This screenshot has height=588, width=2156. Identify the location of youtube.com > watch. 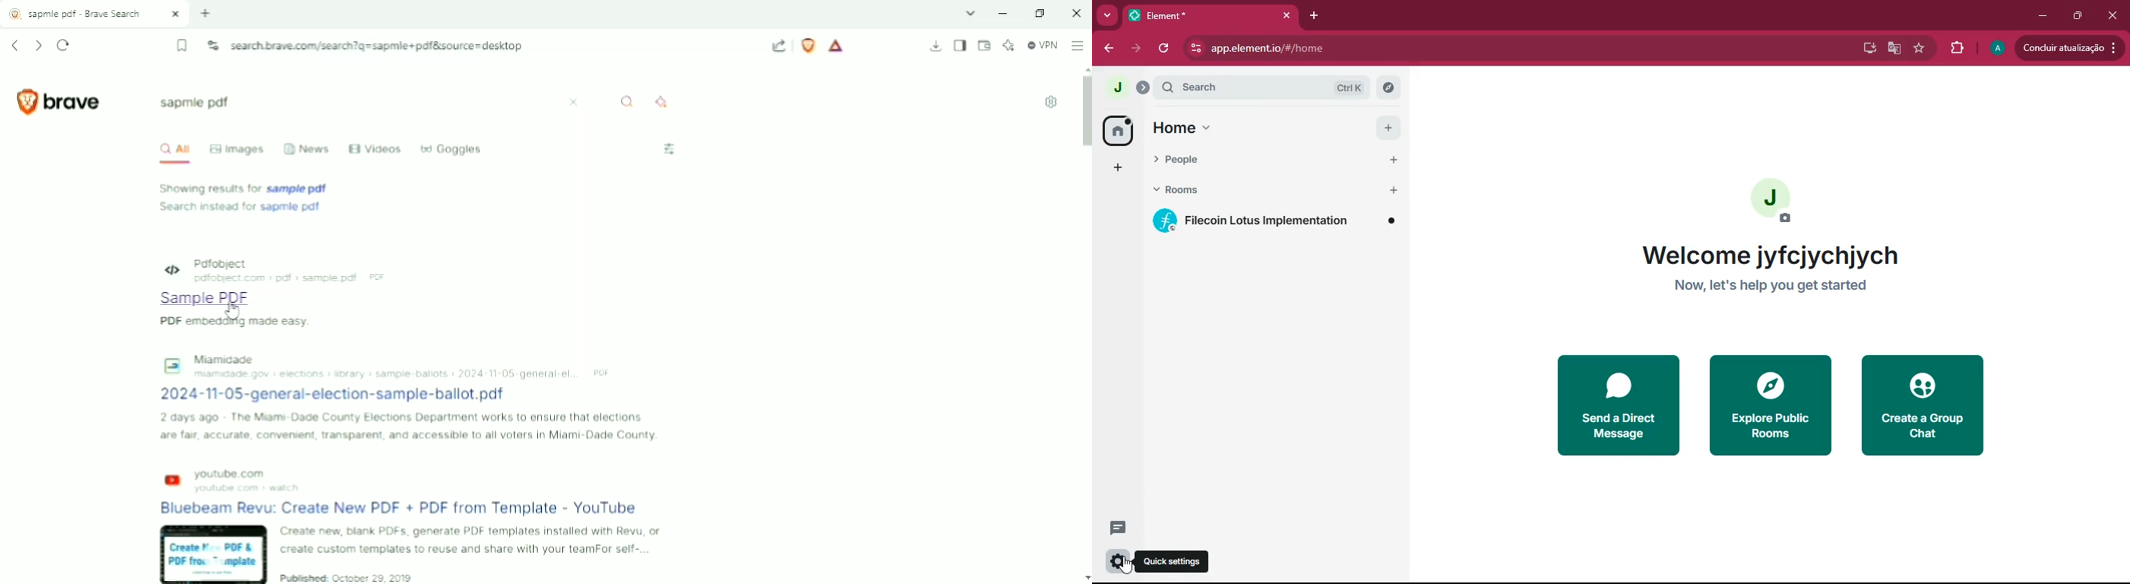
(250, 488).